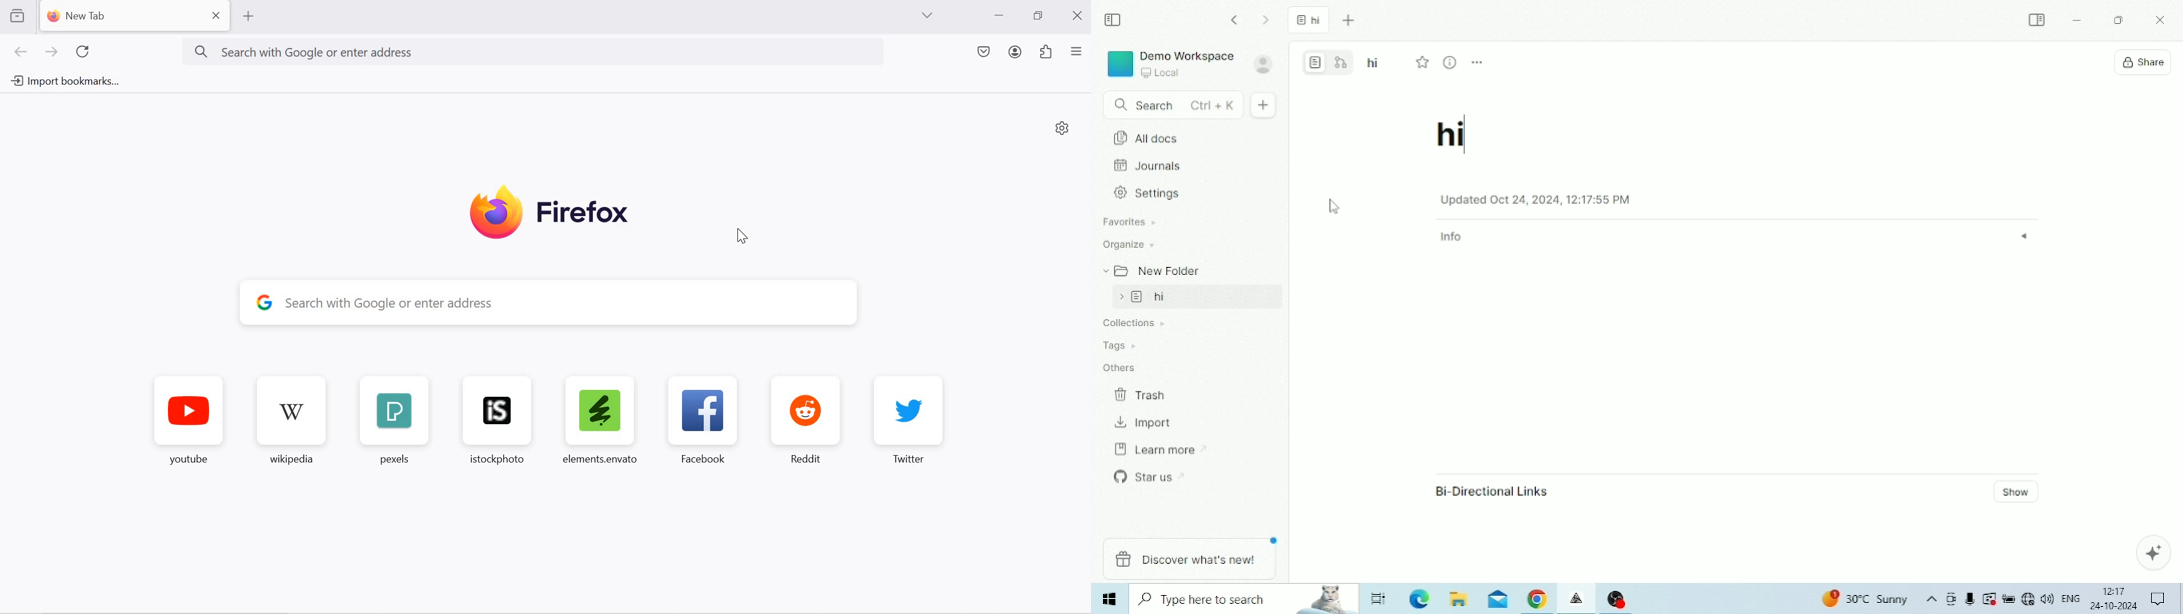 The image size is (2184, 616). I want to click on ‘Wikipedia, so click(293, 423).